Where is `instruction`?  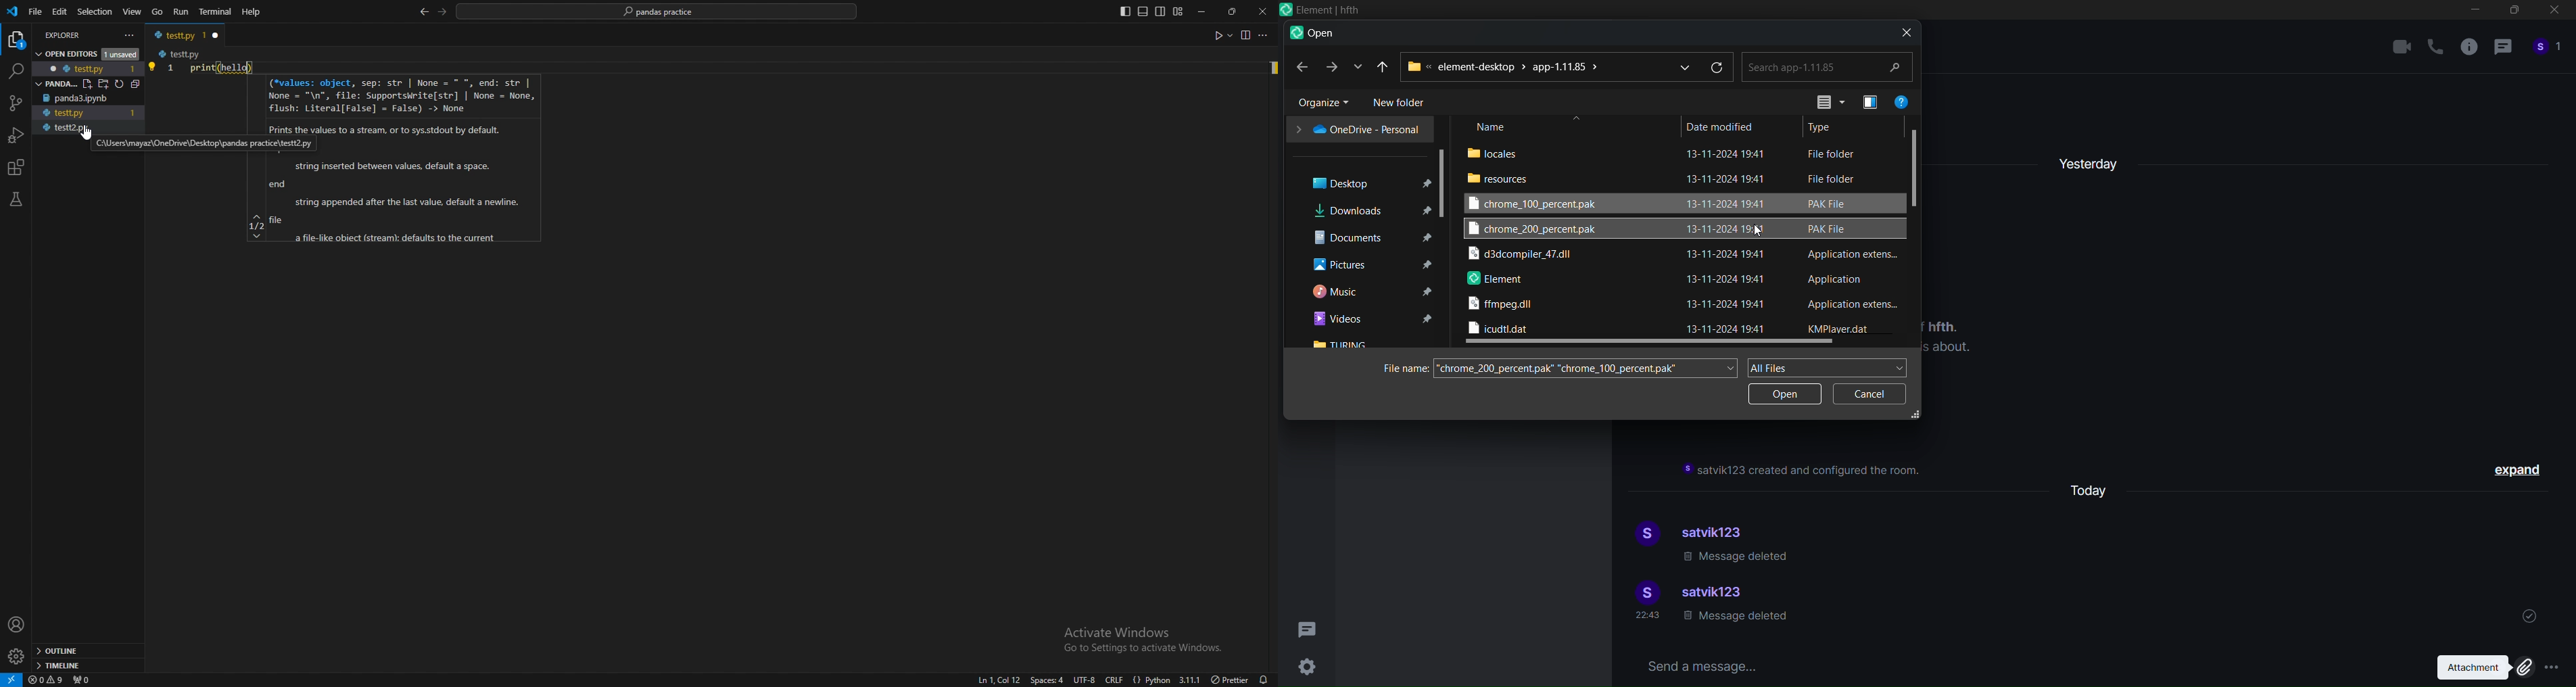 instruction is located at coordinates (1804, 471).